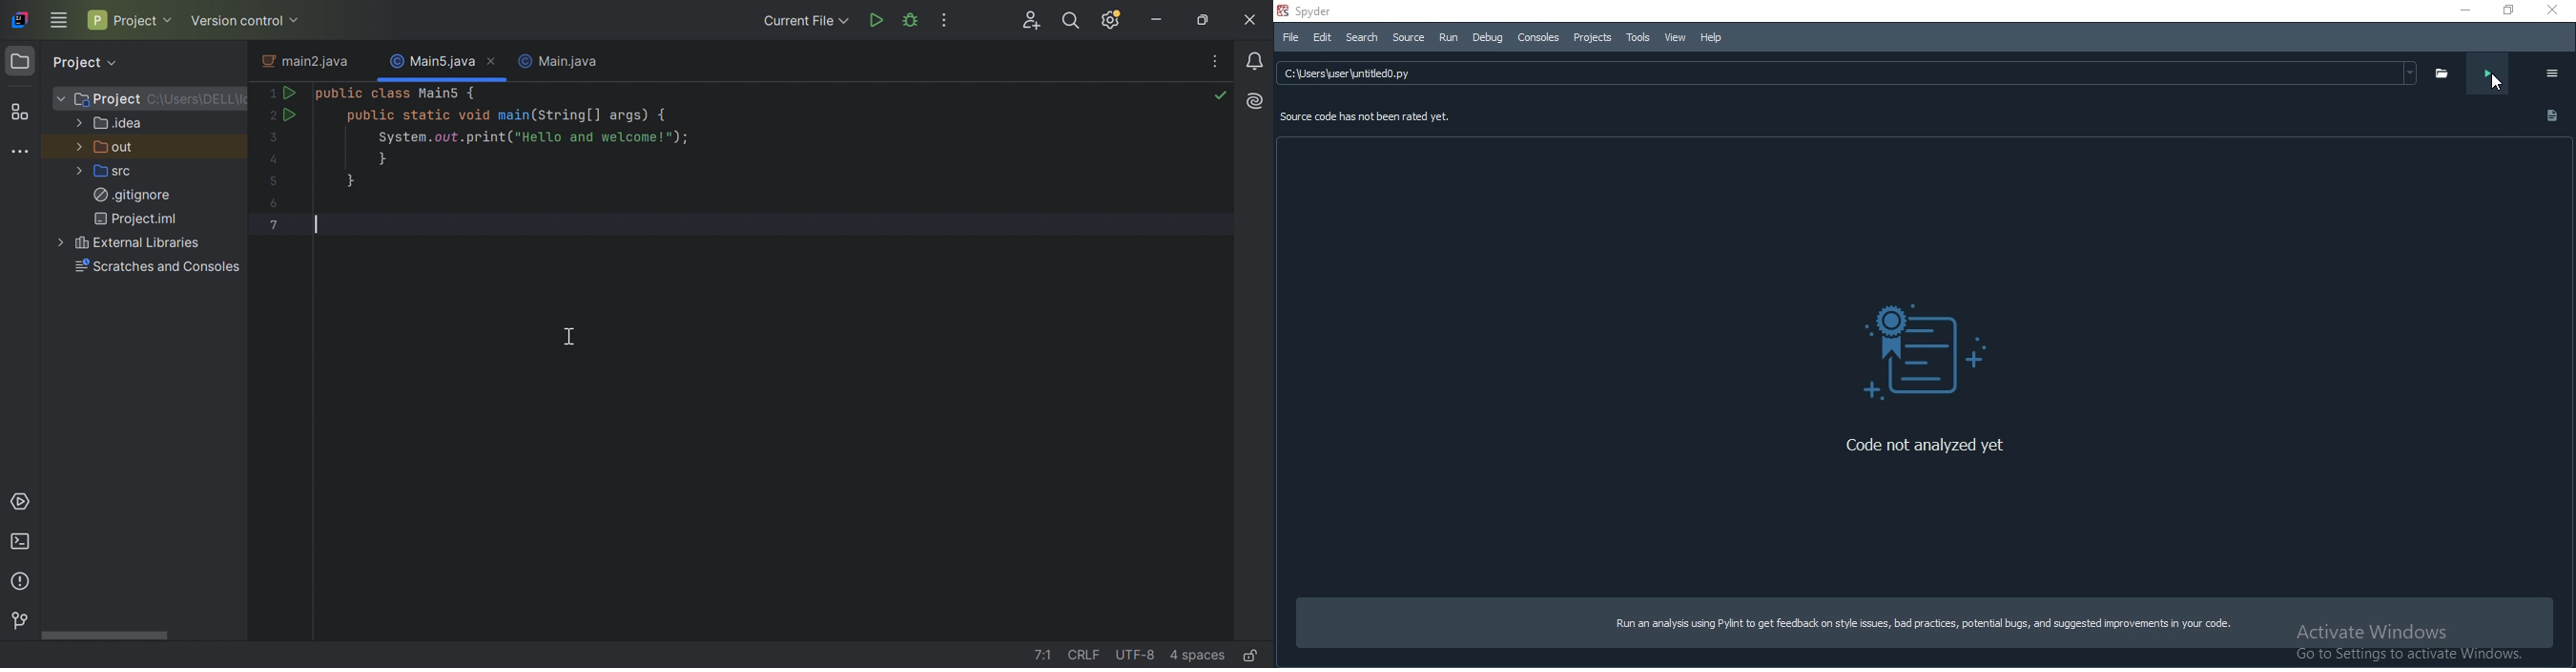 Image resolution: width=2576 pixels, height=672 pixels. What do you see at coordinates (1373, 118) in the screenshot?
I see `Source code has not been rated yet.` at bounding box center [1373, 118].